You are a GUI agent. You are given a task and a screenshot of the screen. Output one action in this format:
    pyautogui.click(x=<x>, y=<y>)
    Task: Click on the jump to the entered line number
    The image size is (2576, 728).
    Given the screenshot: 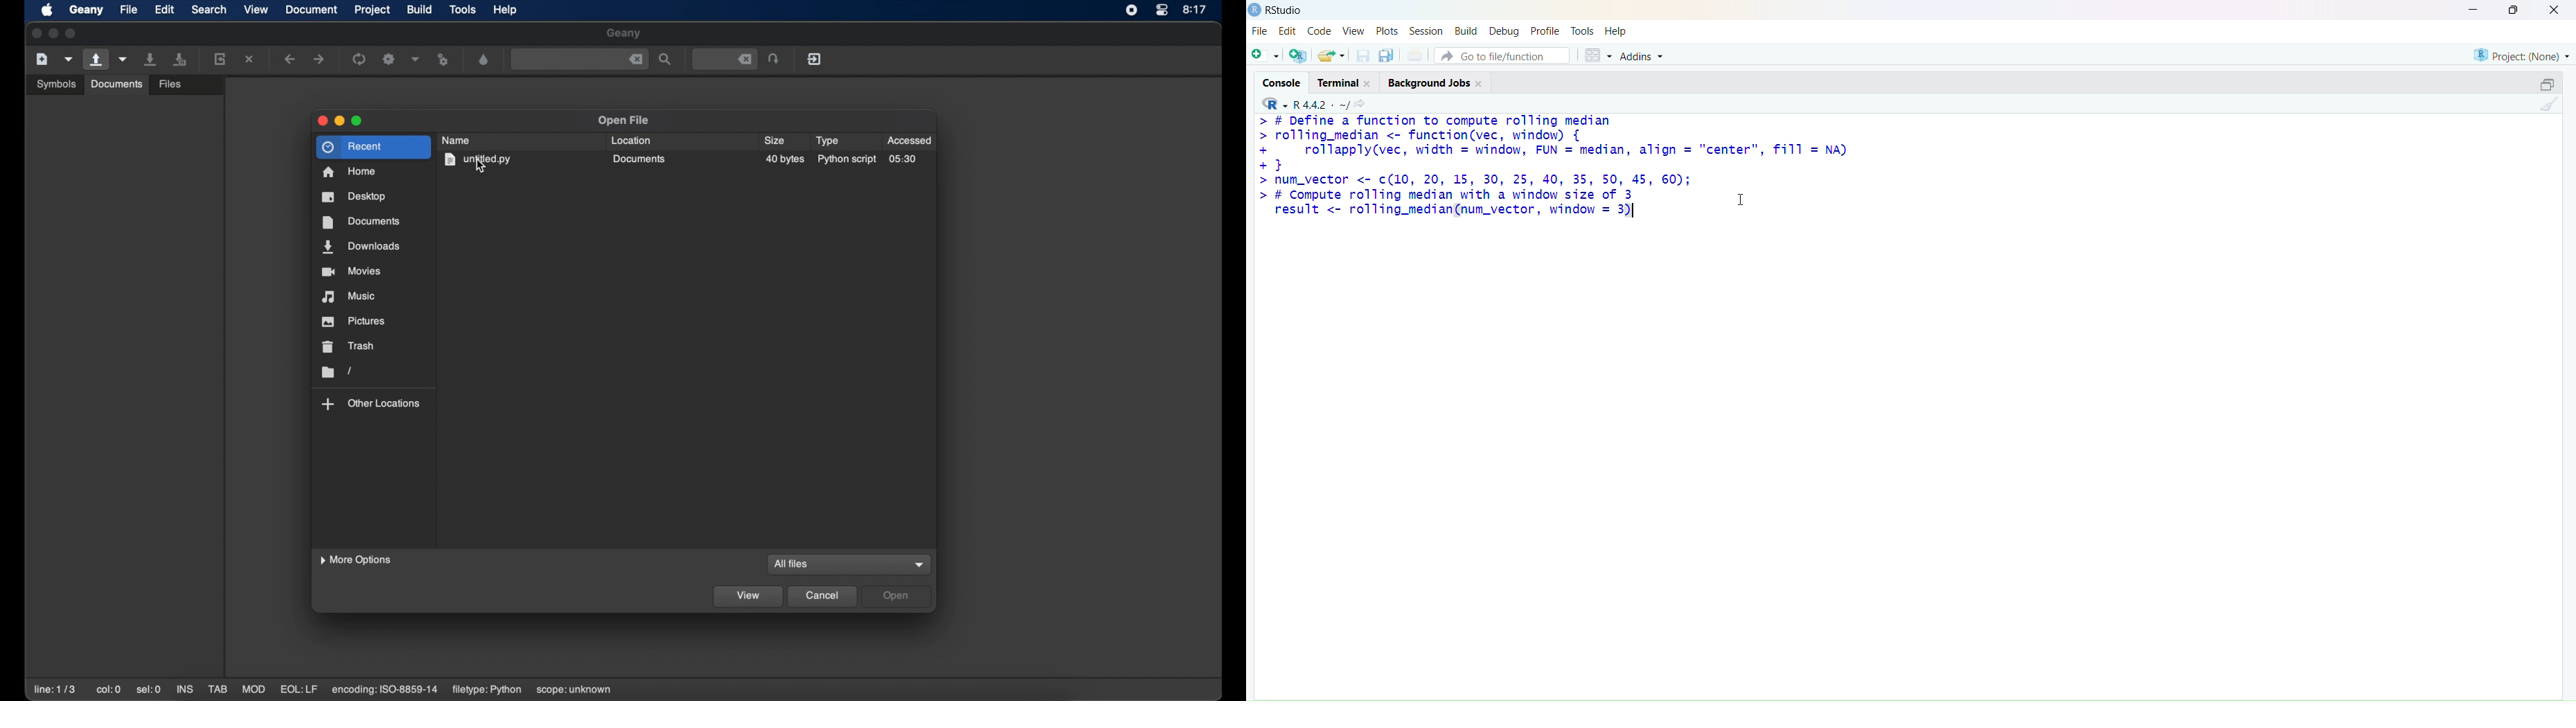 What is the action you would take?
    pyautogui.click(x=774, y=58)
    